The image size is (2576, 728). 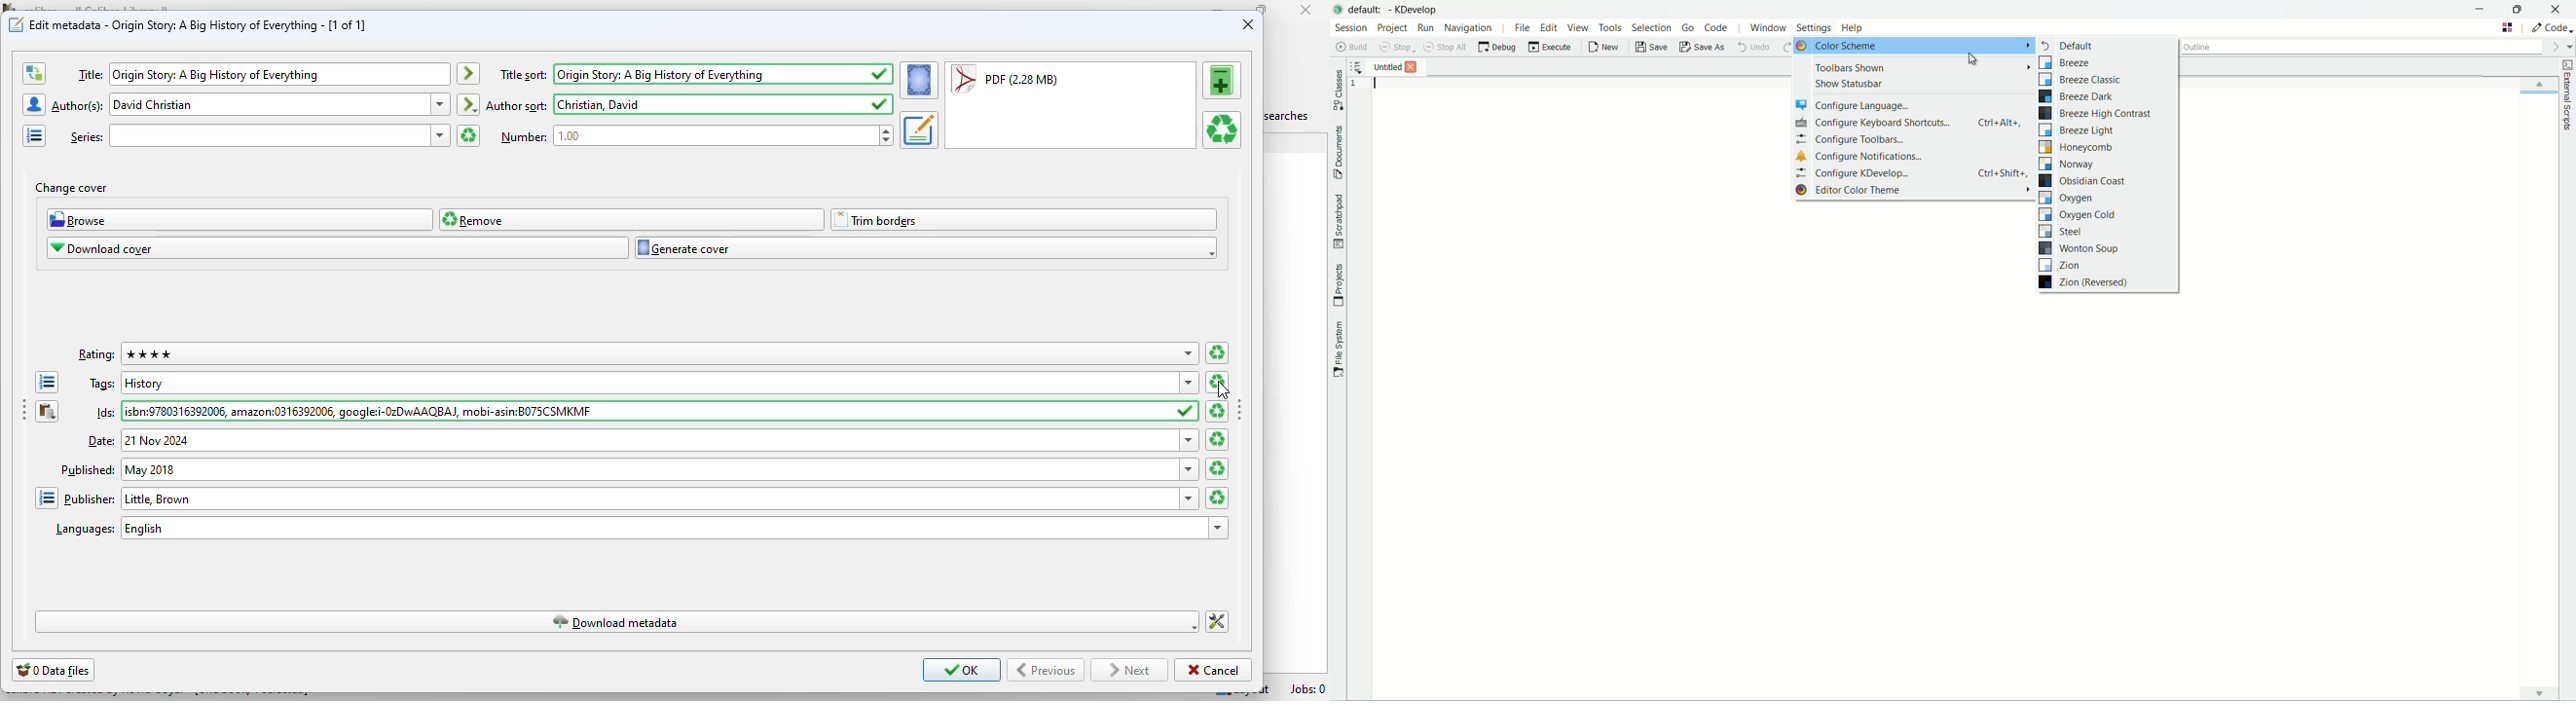 What do you see at coordinates (1354, 47) in the screenshot?
I see `build` at bounding box center [1354, 47].